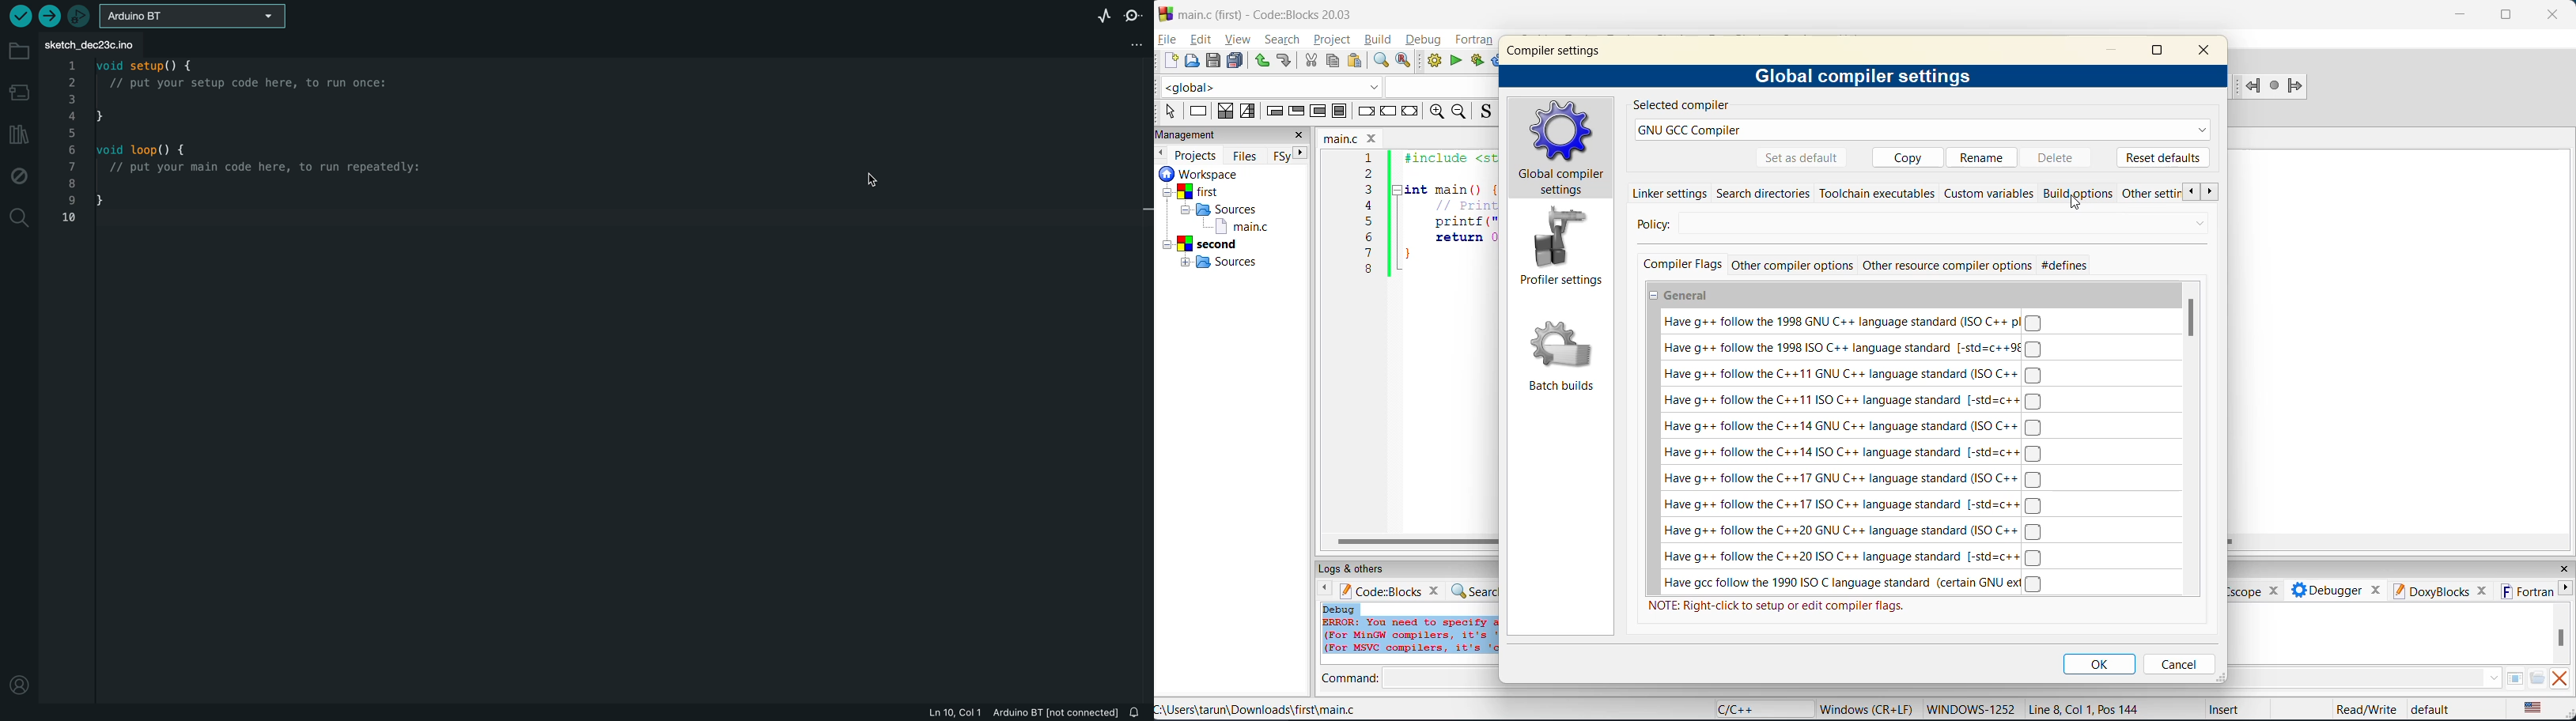  Describe the element at coordinates (101, 43) in the screenshot. I see `file tab` at that location.